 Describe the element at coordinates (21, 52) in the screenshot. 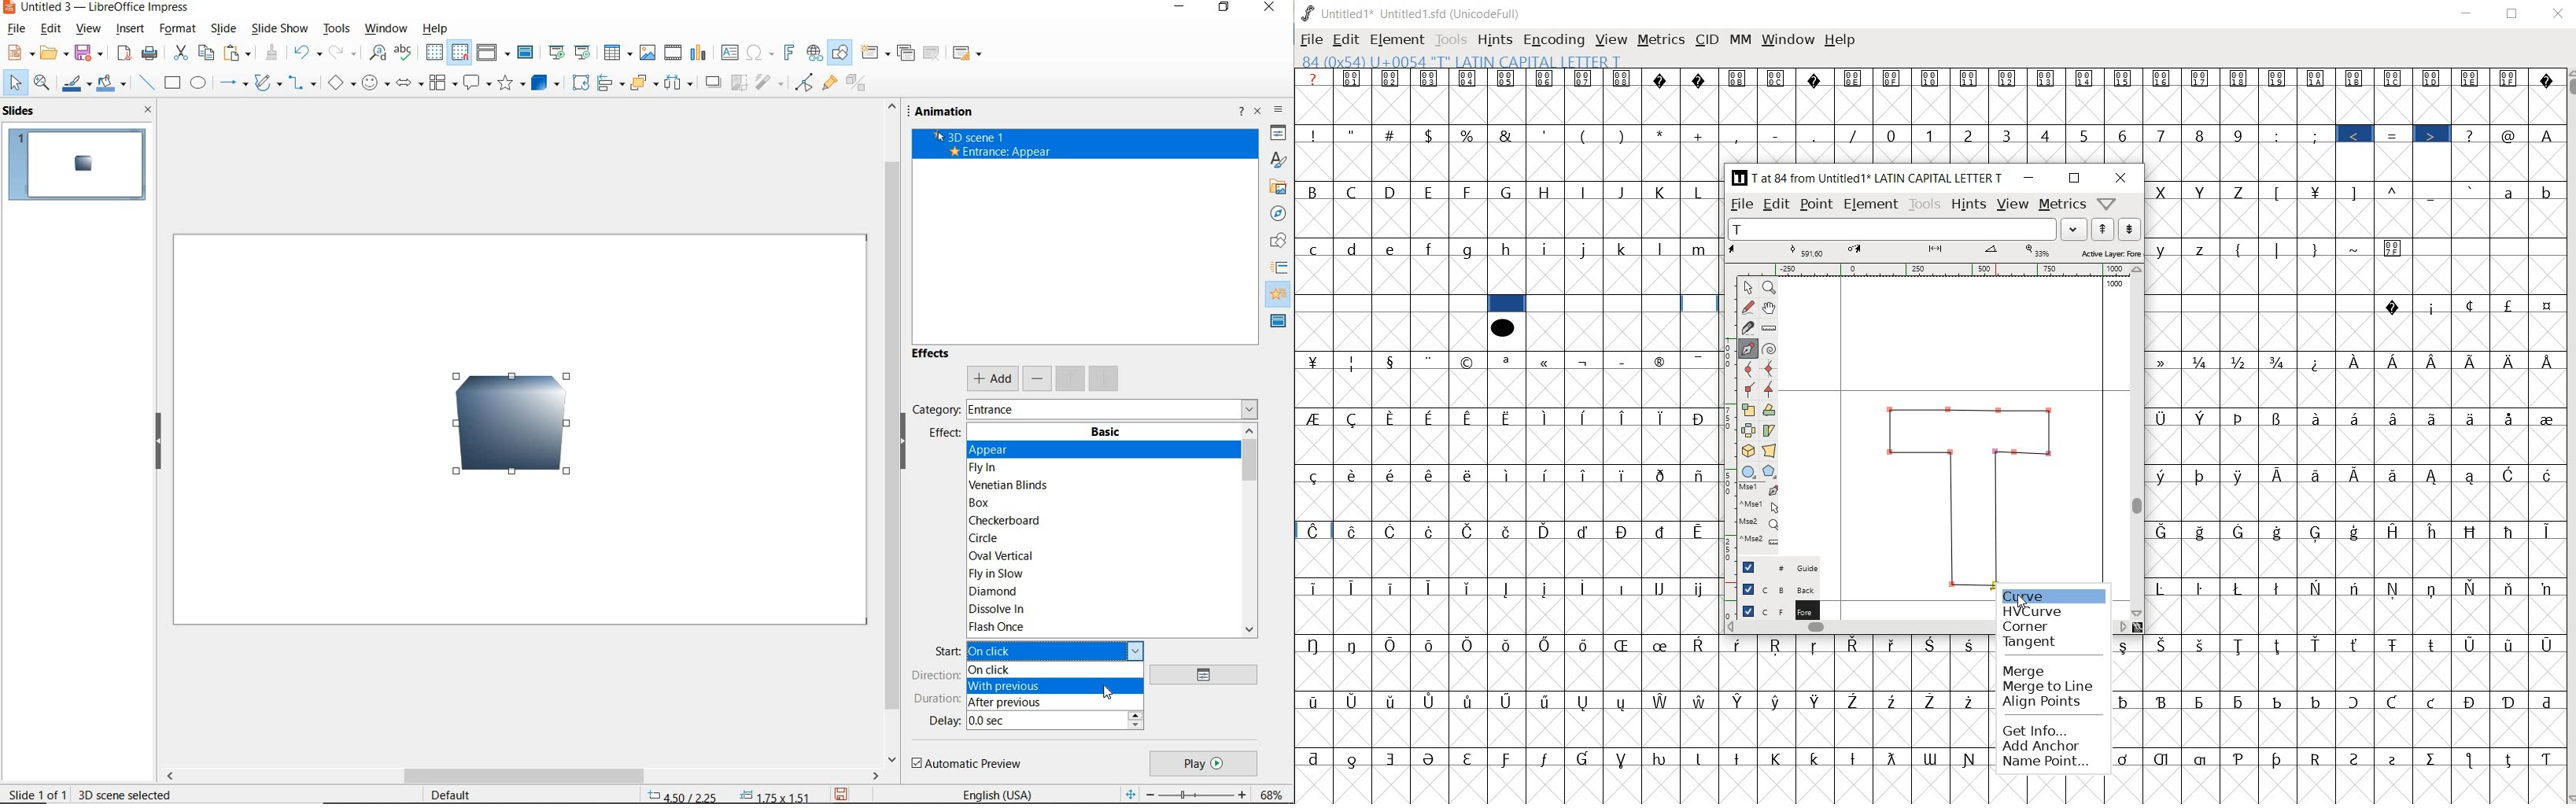

I see `new` at that location.